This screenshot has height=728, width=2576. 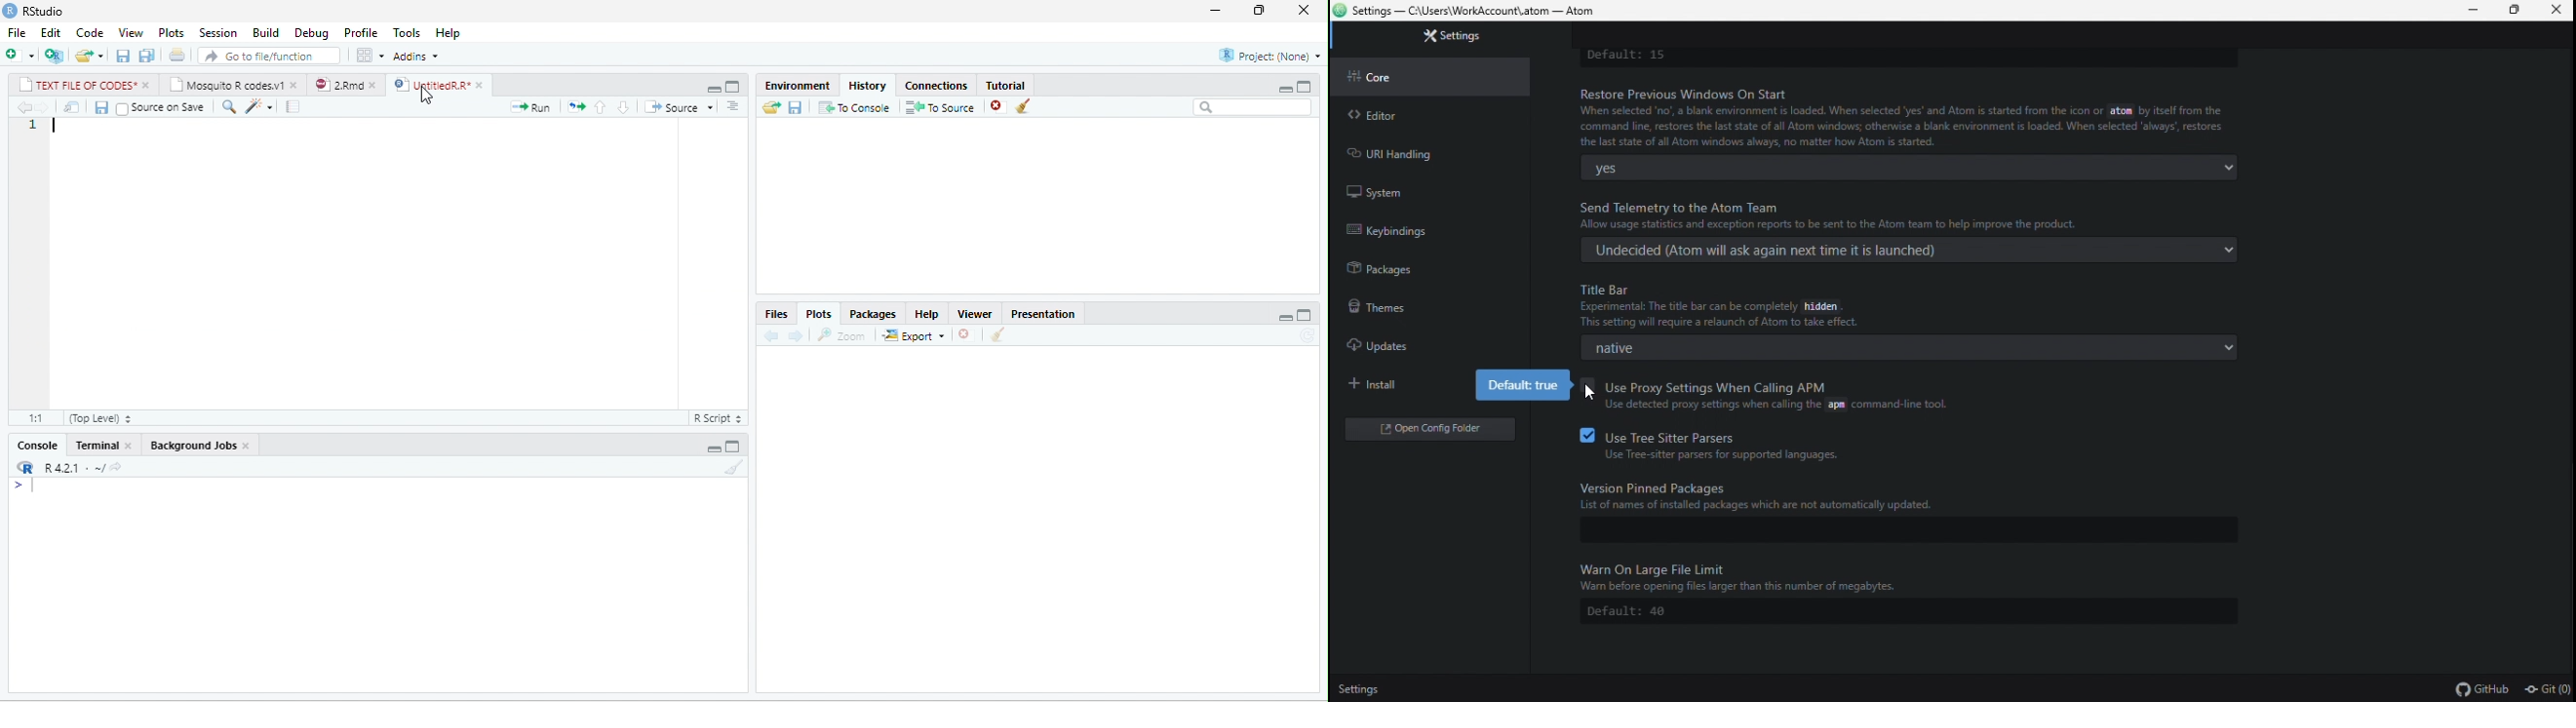 What do you see at coordinates (1409, 308) in the screenshot?
I see `themes` at bounding box center [1409, 308].